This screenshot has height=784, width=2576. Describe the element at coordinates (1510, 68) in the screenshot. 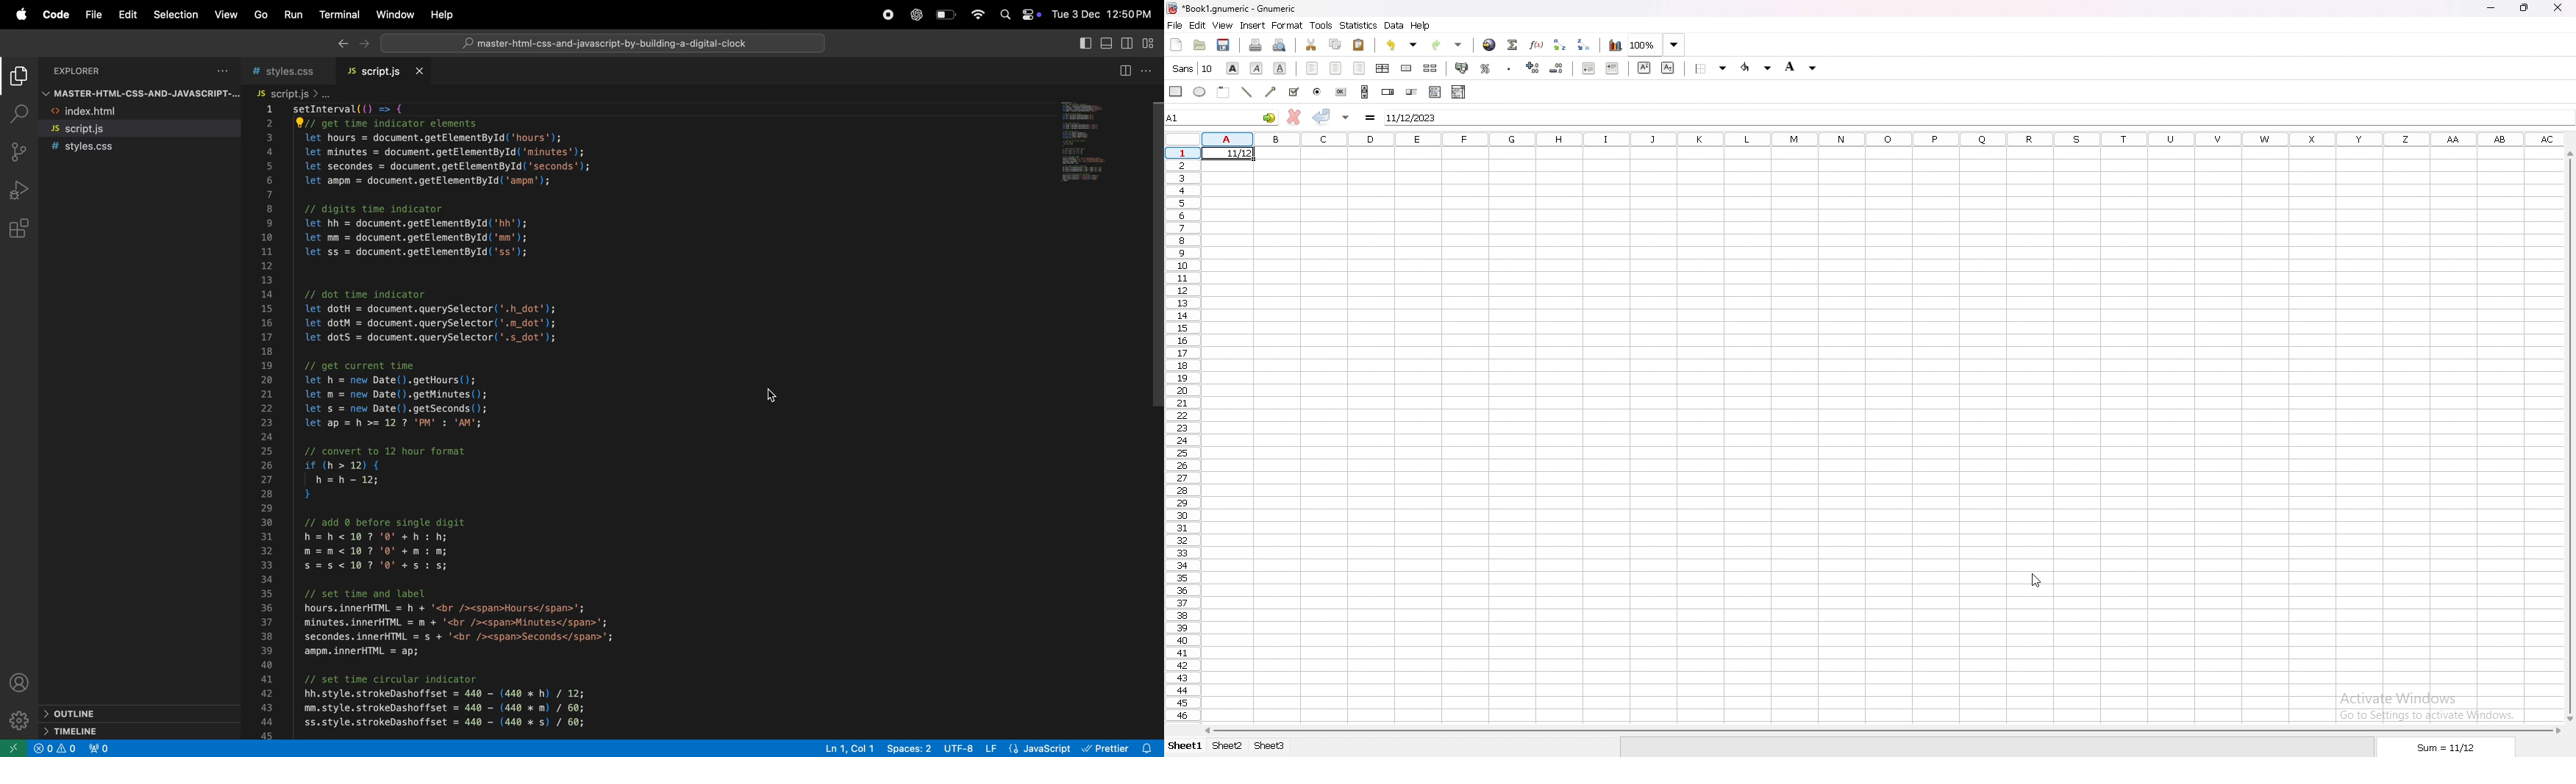

I see `thousands separator` at that location.